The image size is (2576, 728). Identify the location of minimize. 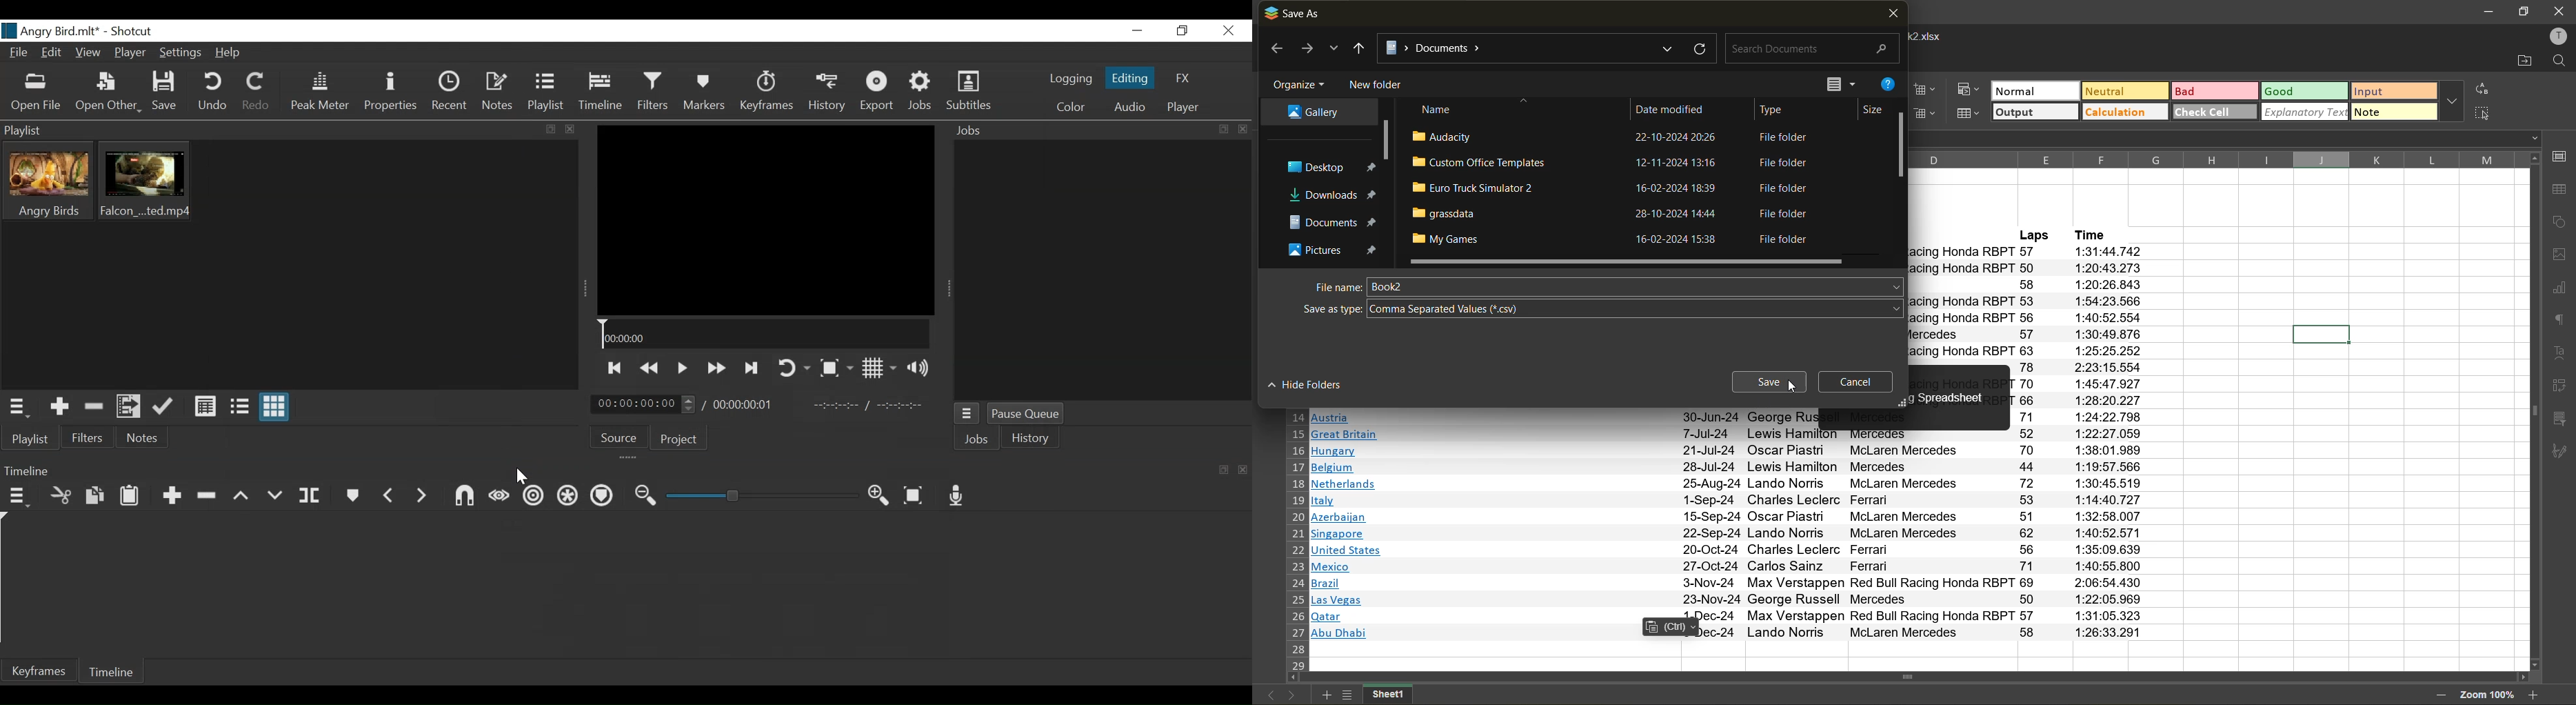
(2488, 12).